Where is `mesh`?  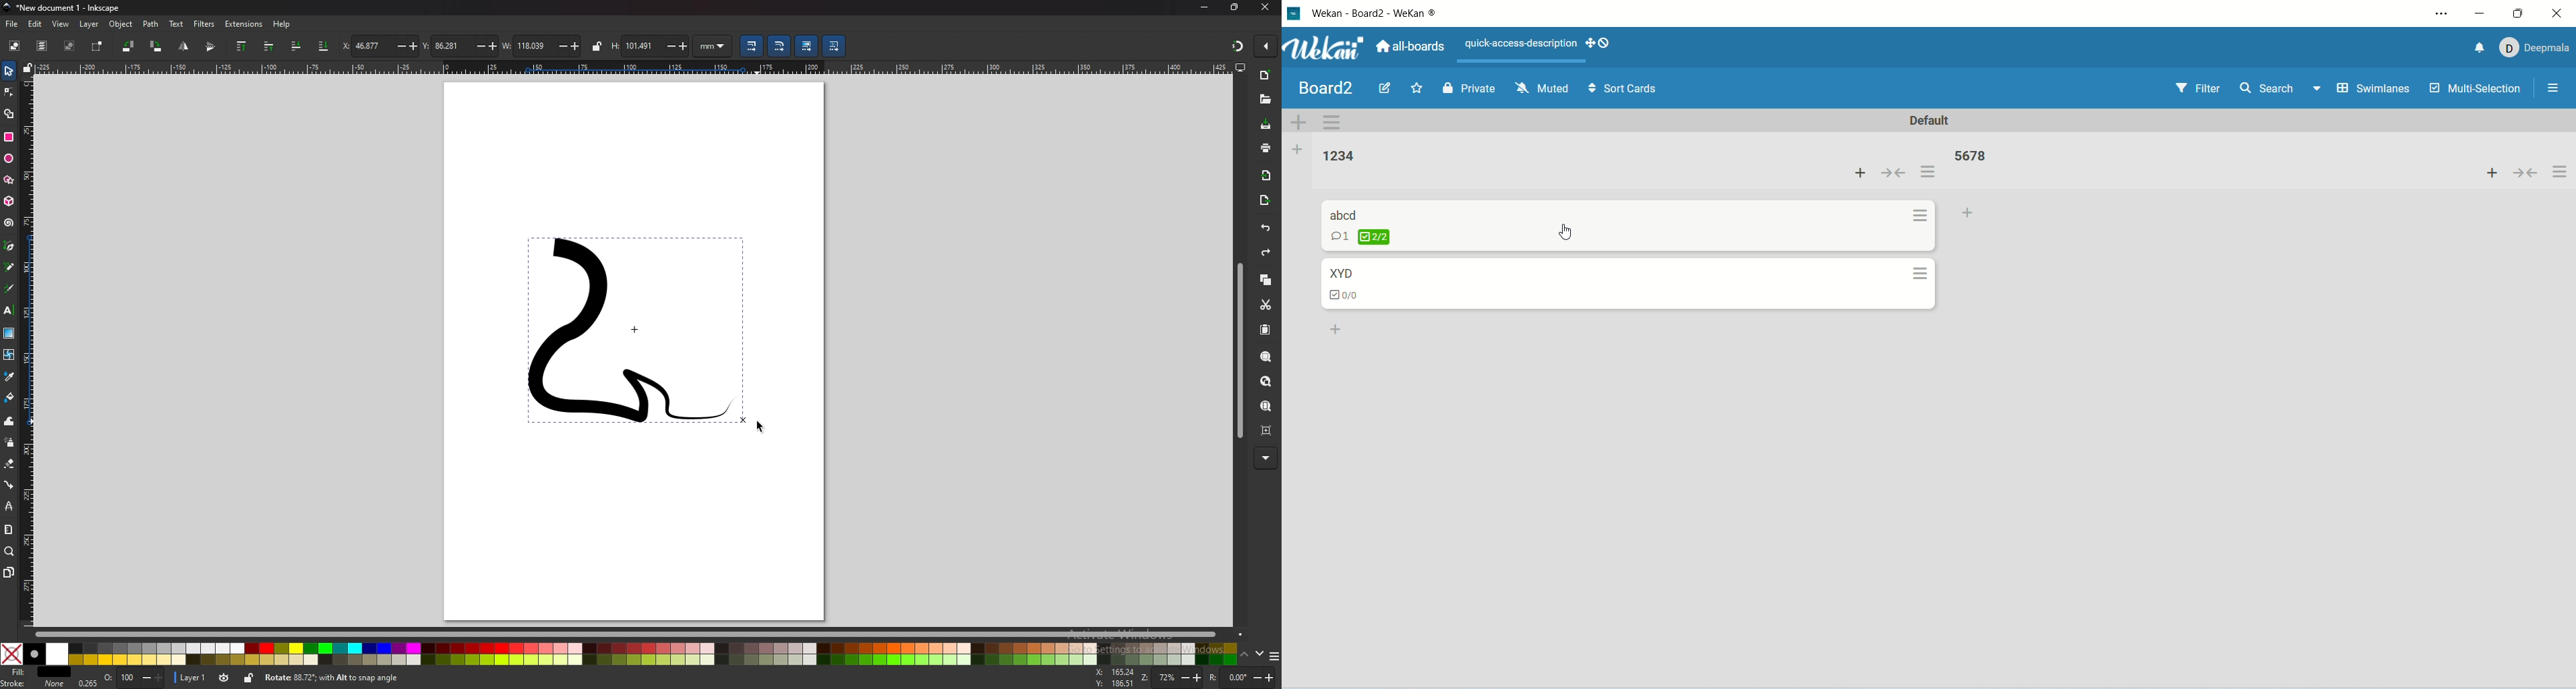 mesh is located at coordinates (9, 353).